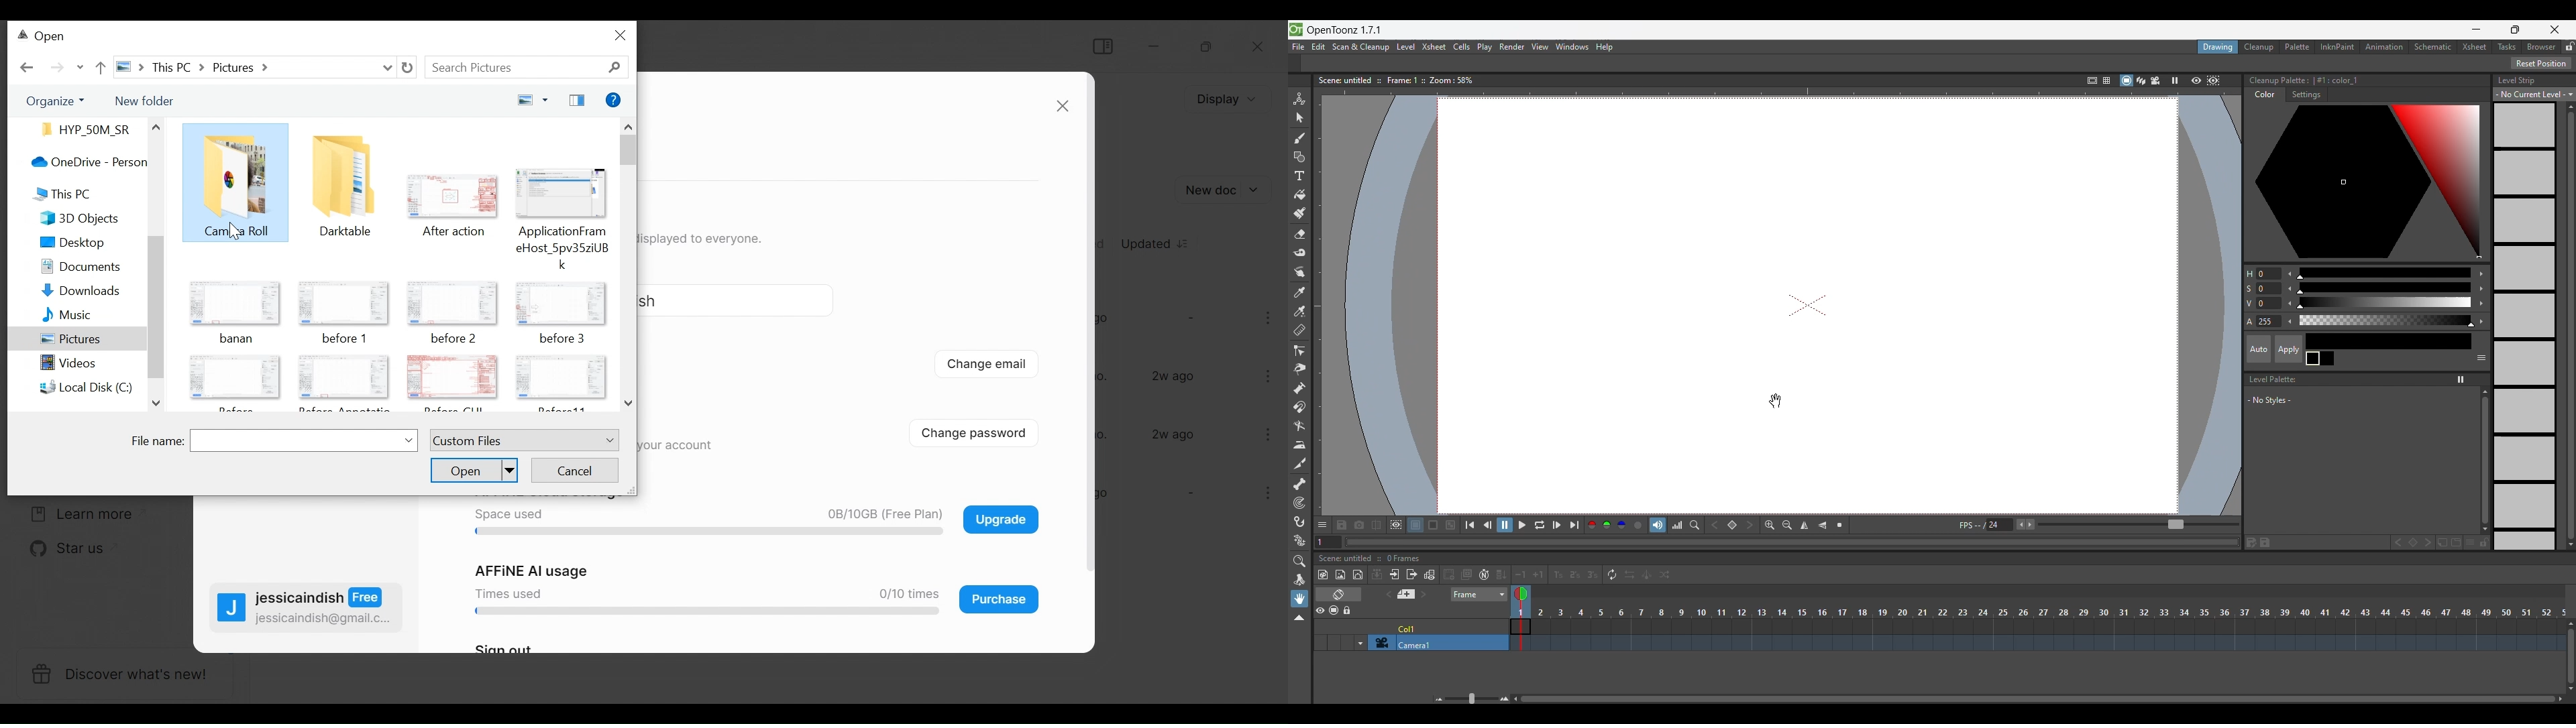  Describe the element at coordinates (346, 377) in the screenshot. I see `icon` at that location.